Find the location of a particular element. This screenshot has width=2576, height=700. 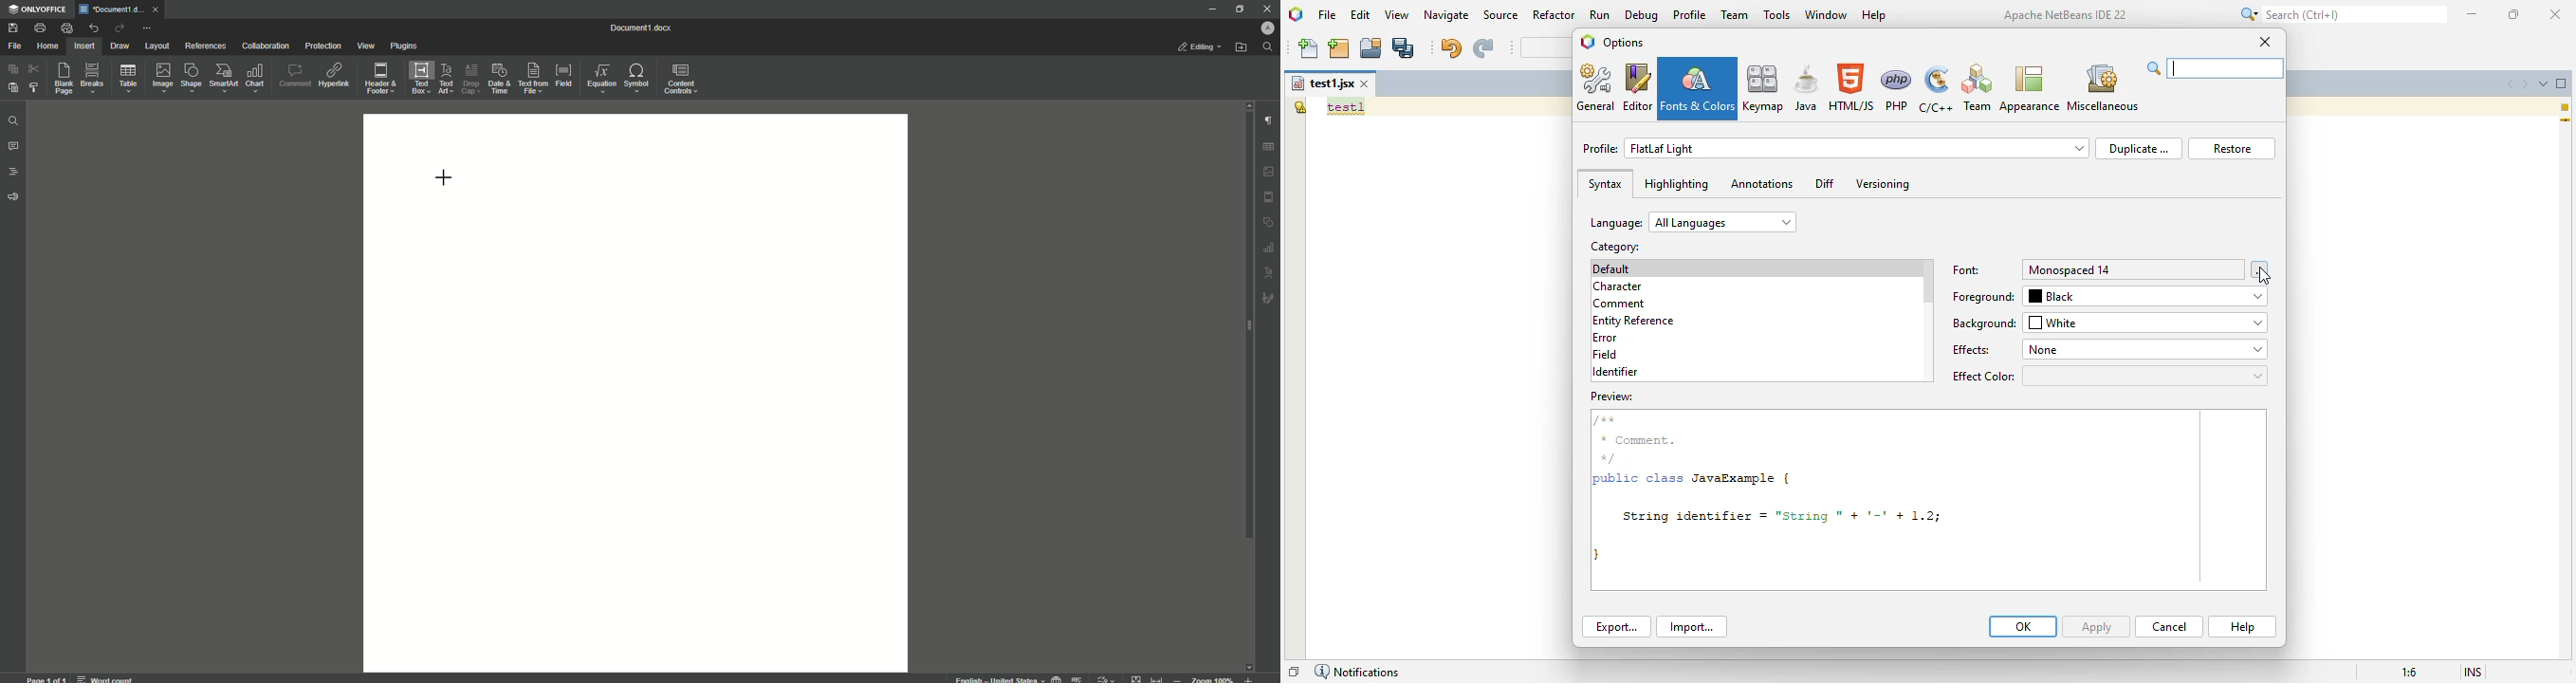

Restore is located at coordinates (1238, 9).